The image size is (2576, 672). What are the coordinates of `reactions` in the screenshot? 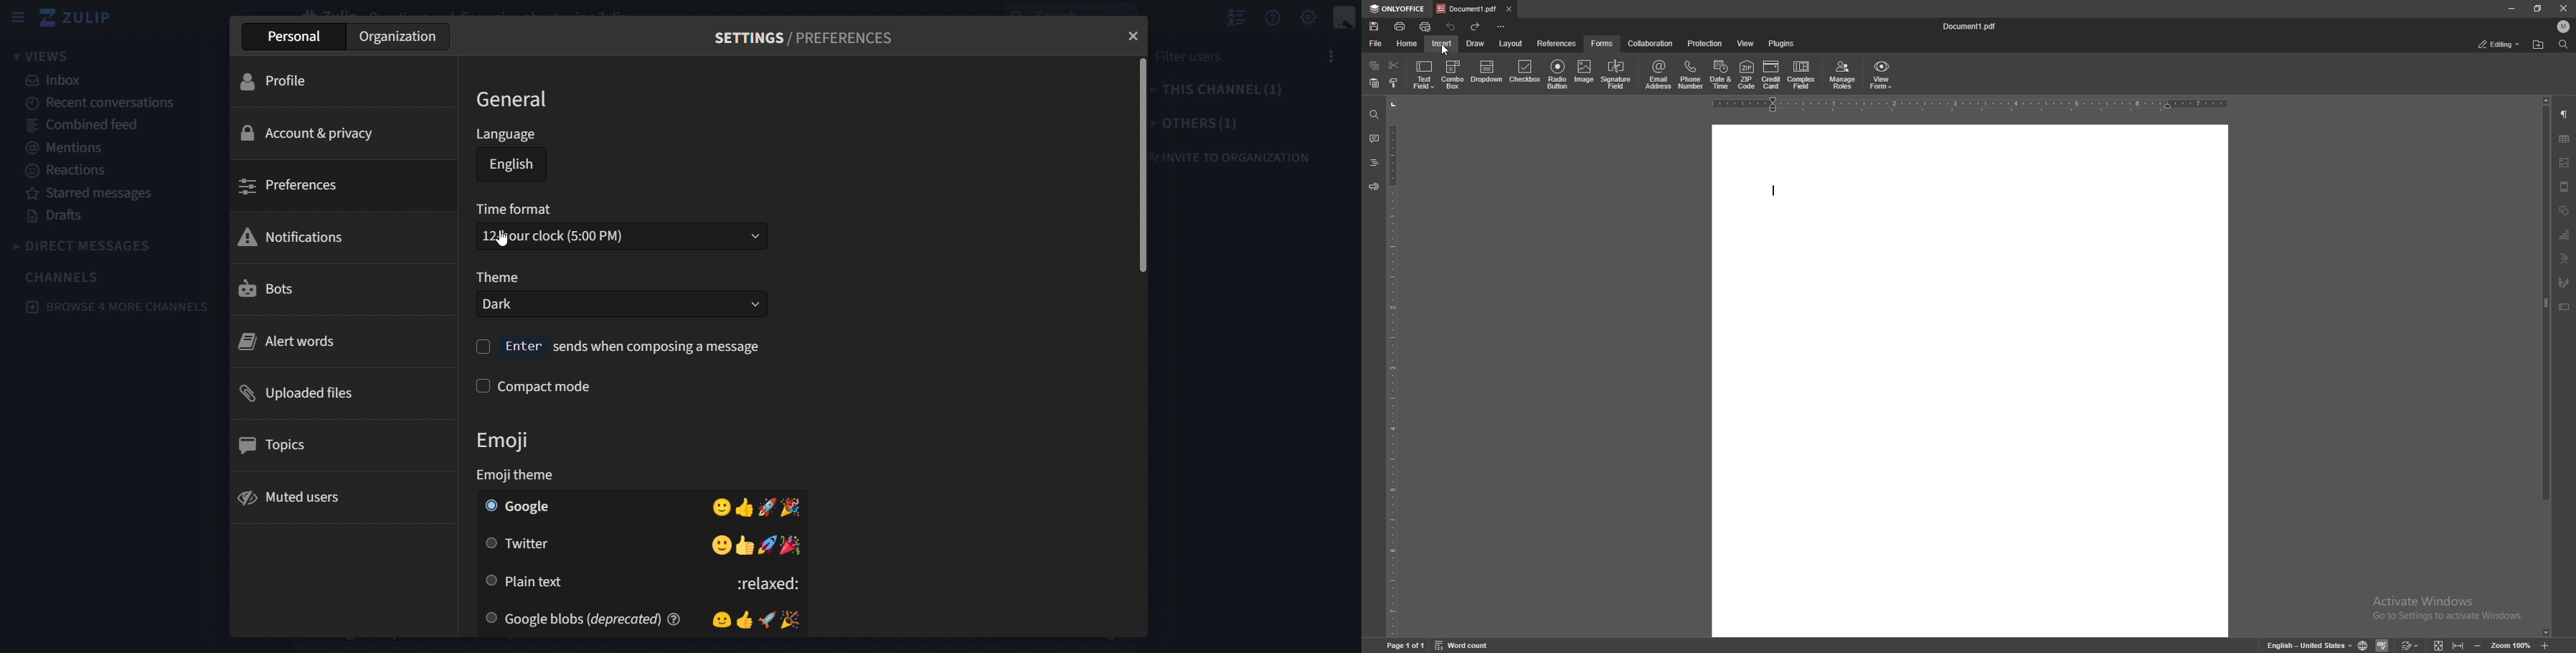 It's located at (64, 170).